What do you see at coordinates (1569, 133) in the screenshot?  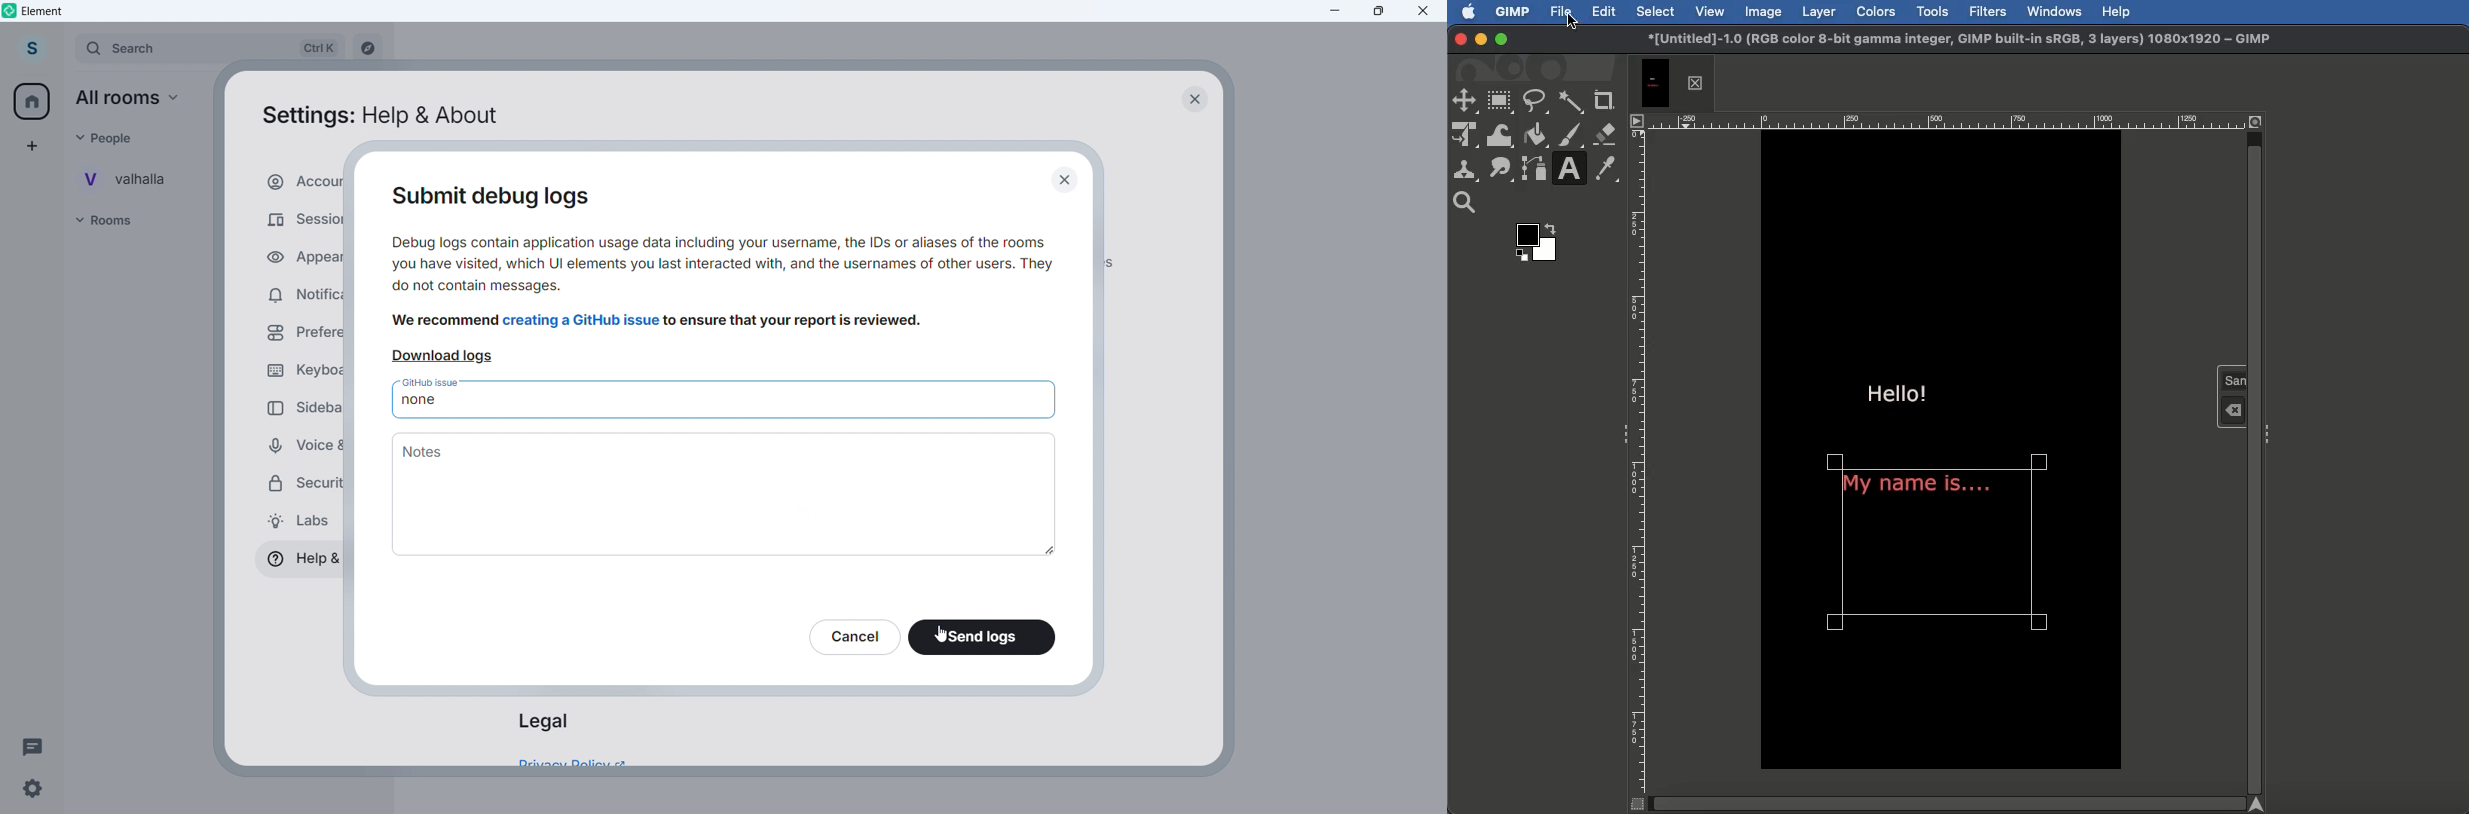 I see `Pain` at bounding box center [1569, 133].